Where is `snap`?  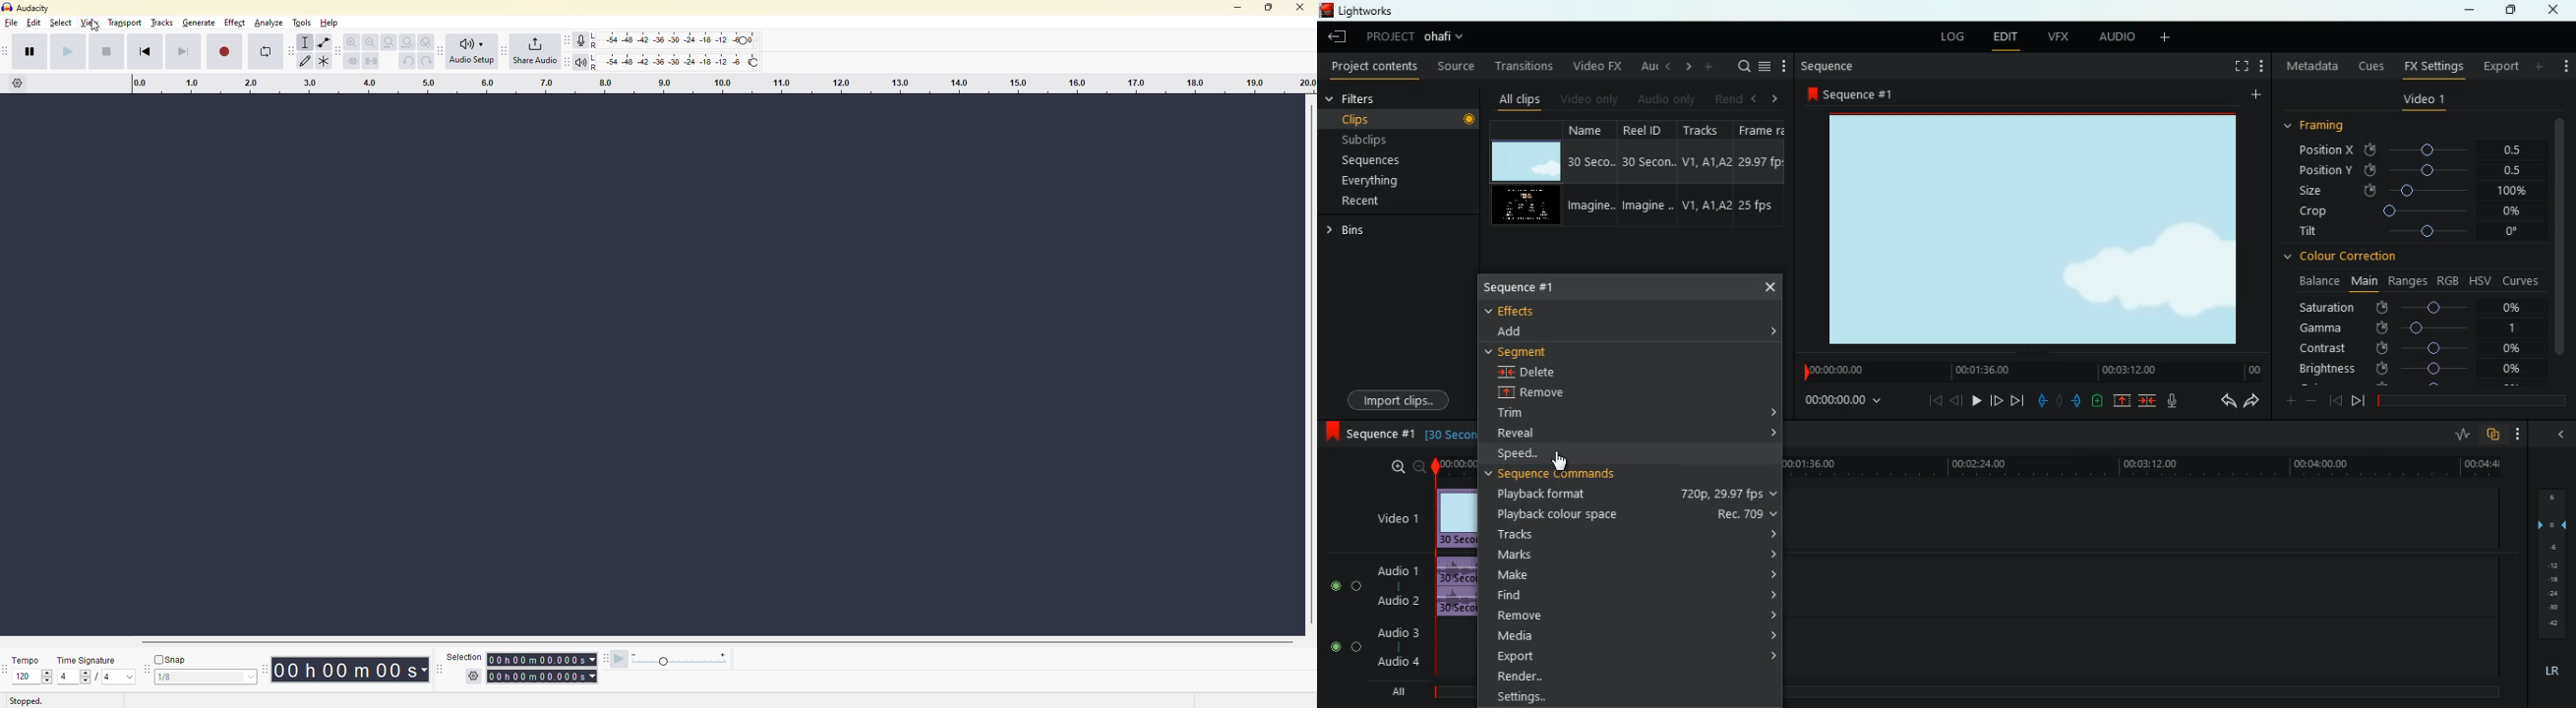 snap is located at coordinates (170, 661).